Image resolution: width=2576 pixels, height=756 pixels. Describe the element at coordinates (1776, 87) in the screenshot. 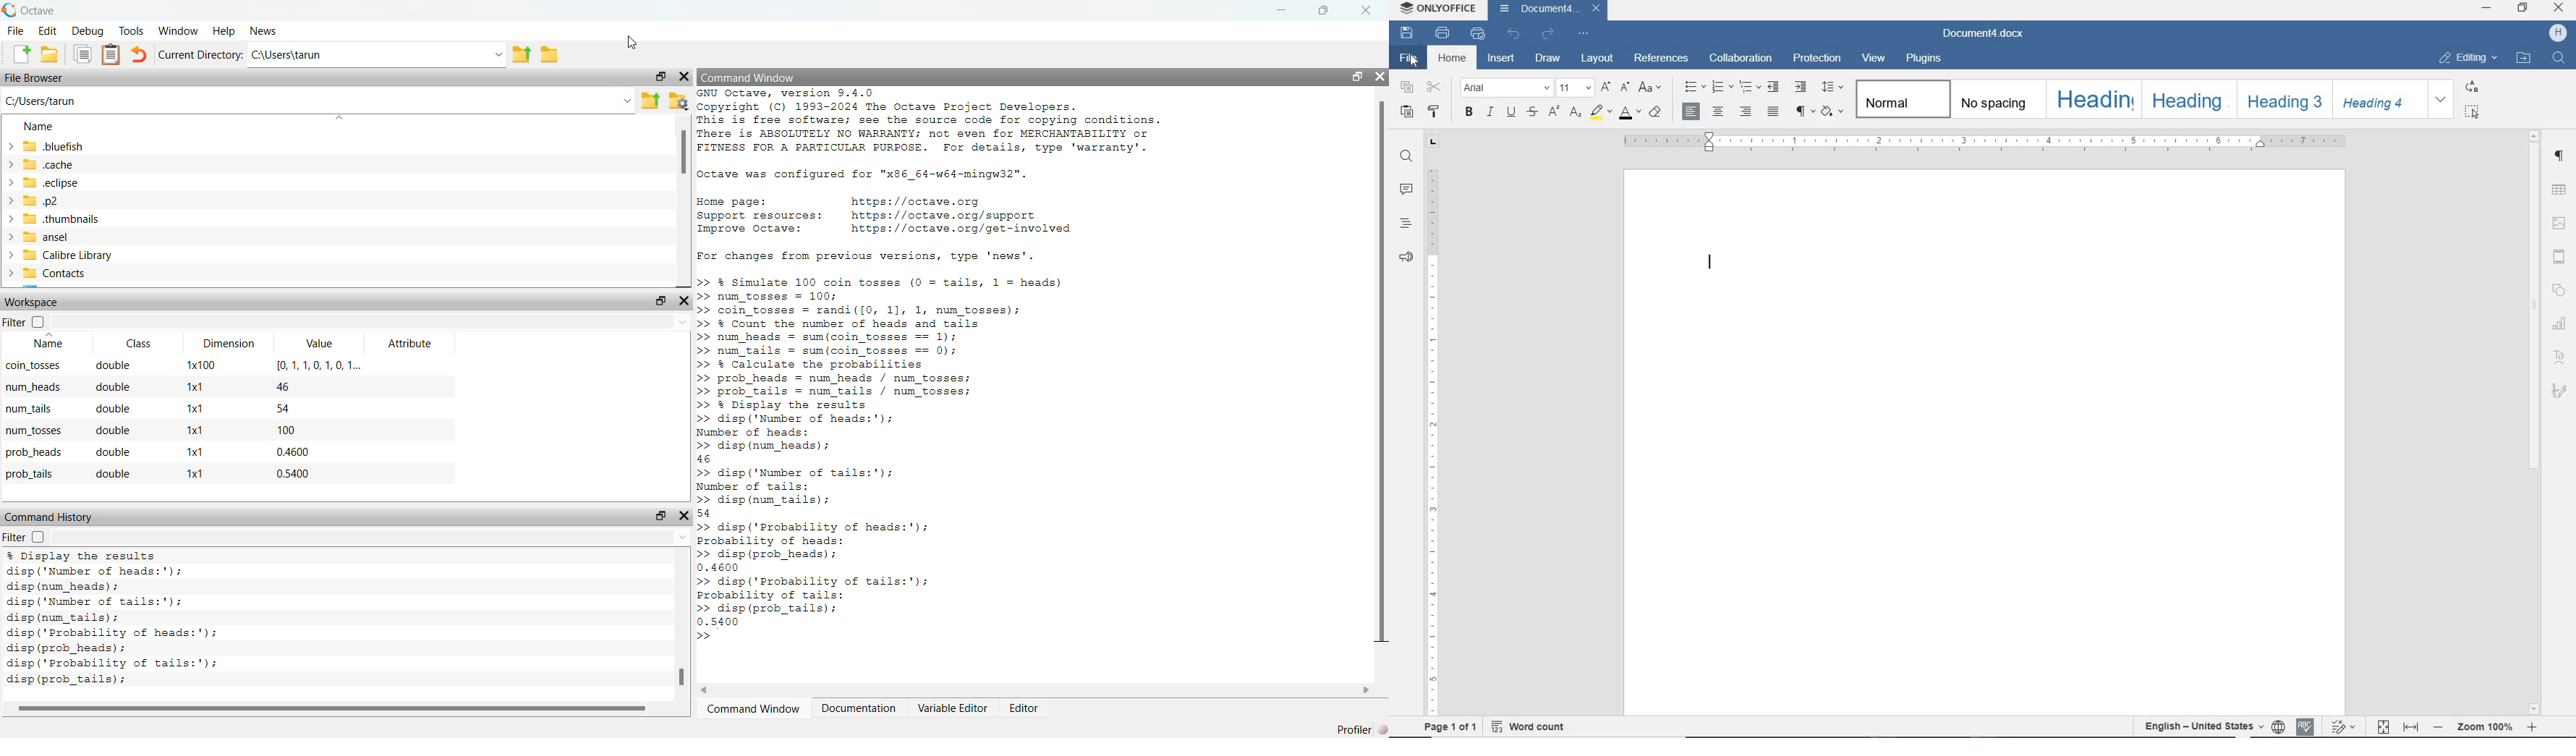

I see `decrease indent` at that location.